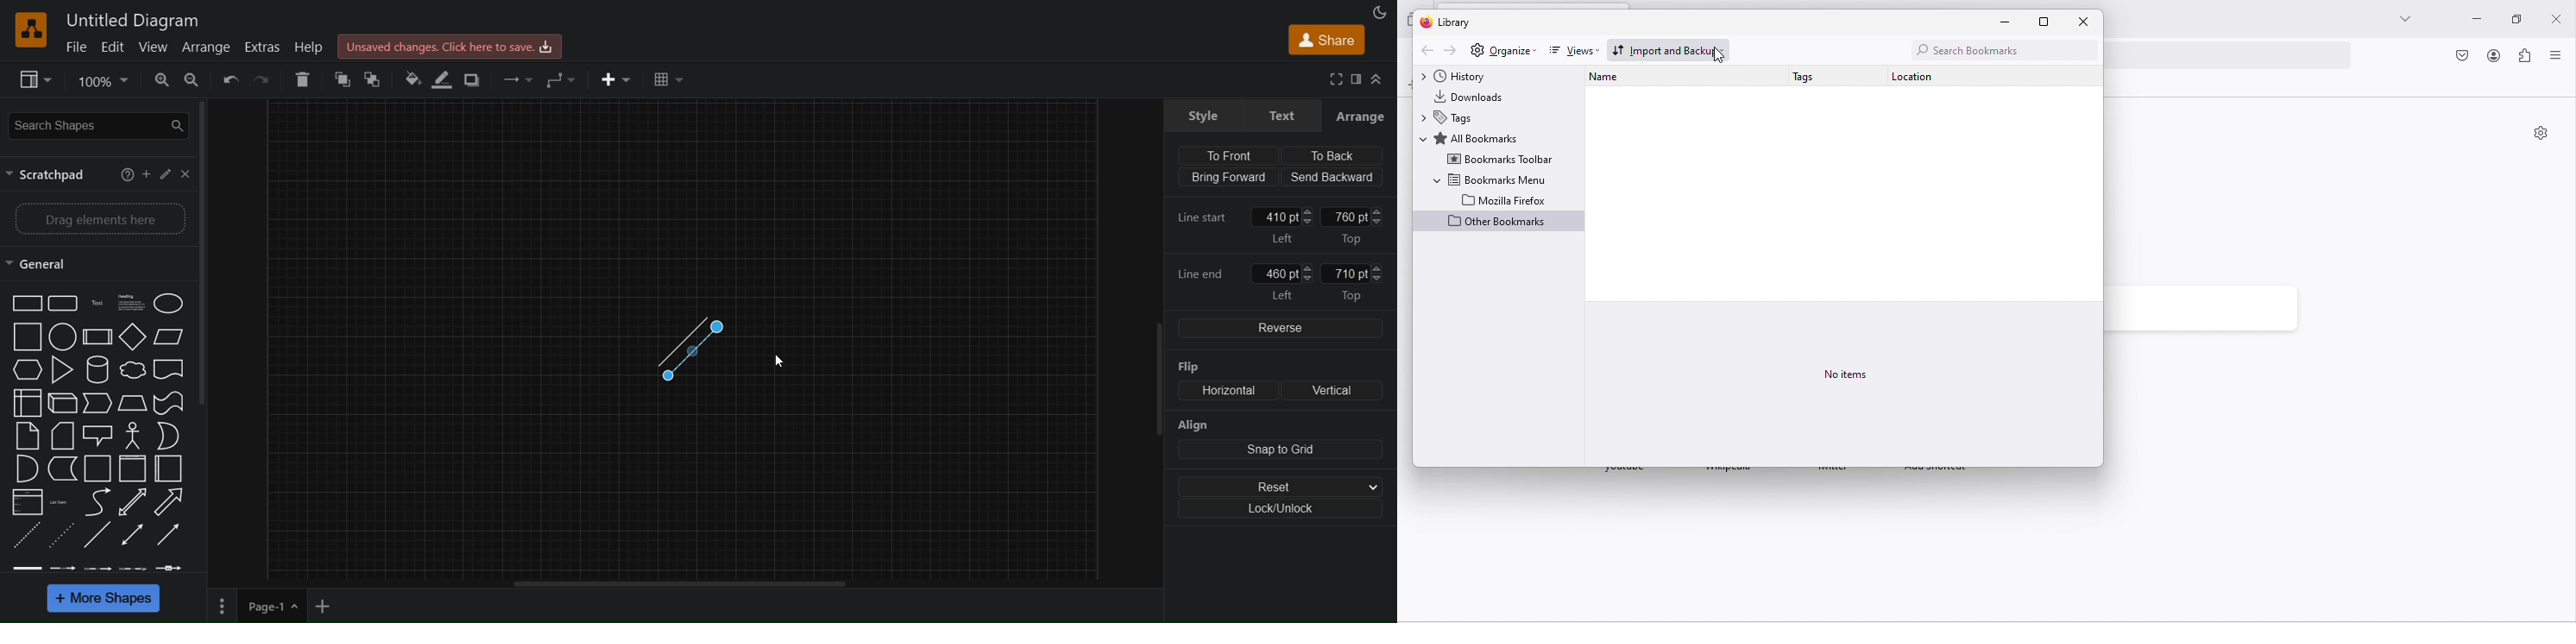  What do you see at coordinates (95, 336) in the screenshot?
I see `Process` at bounding box center [95, 336].